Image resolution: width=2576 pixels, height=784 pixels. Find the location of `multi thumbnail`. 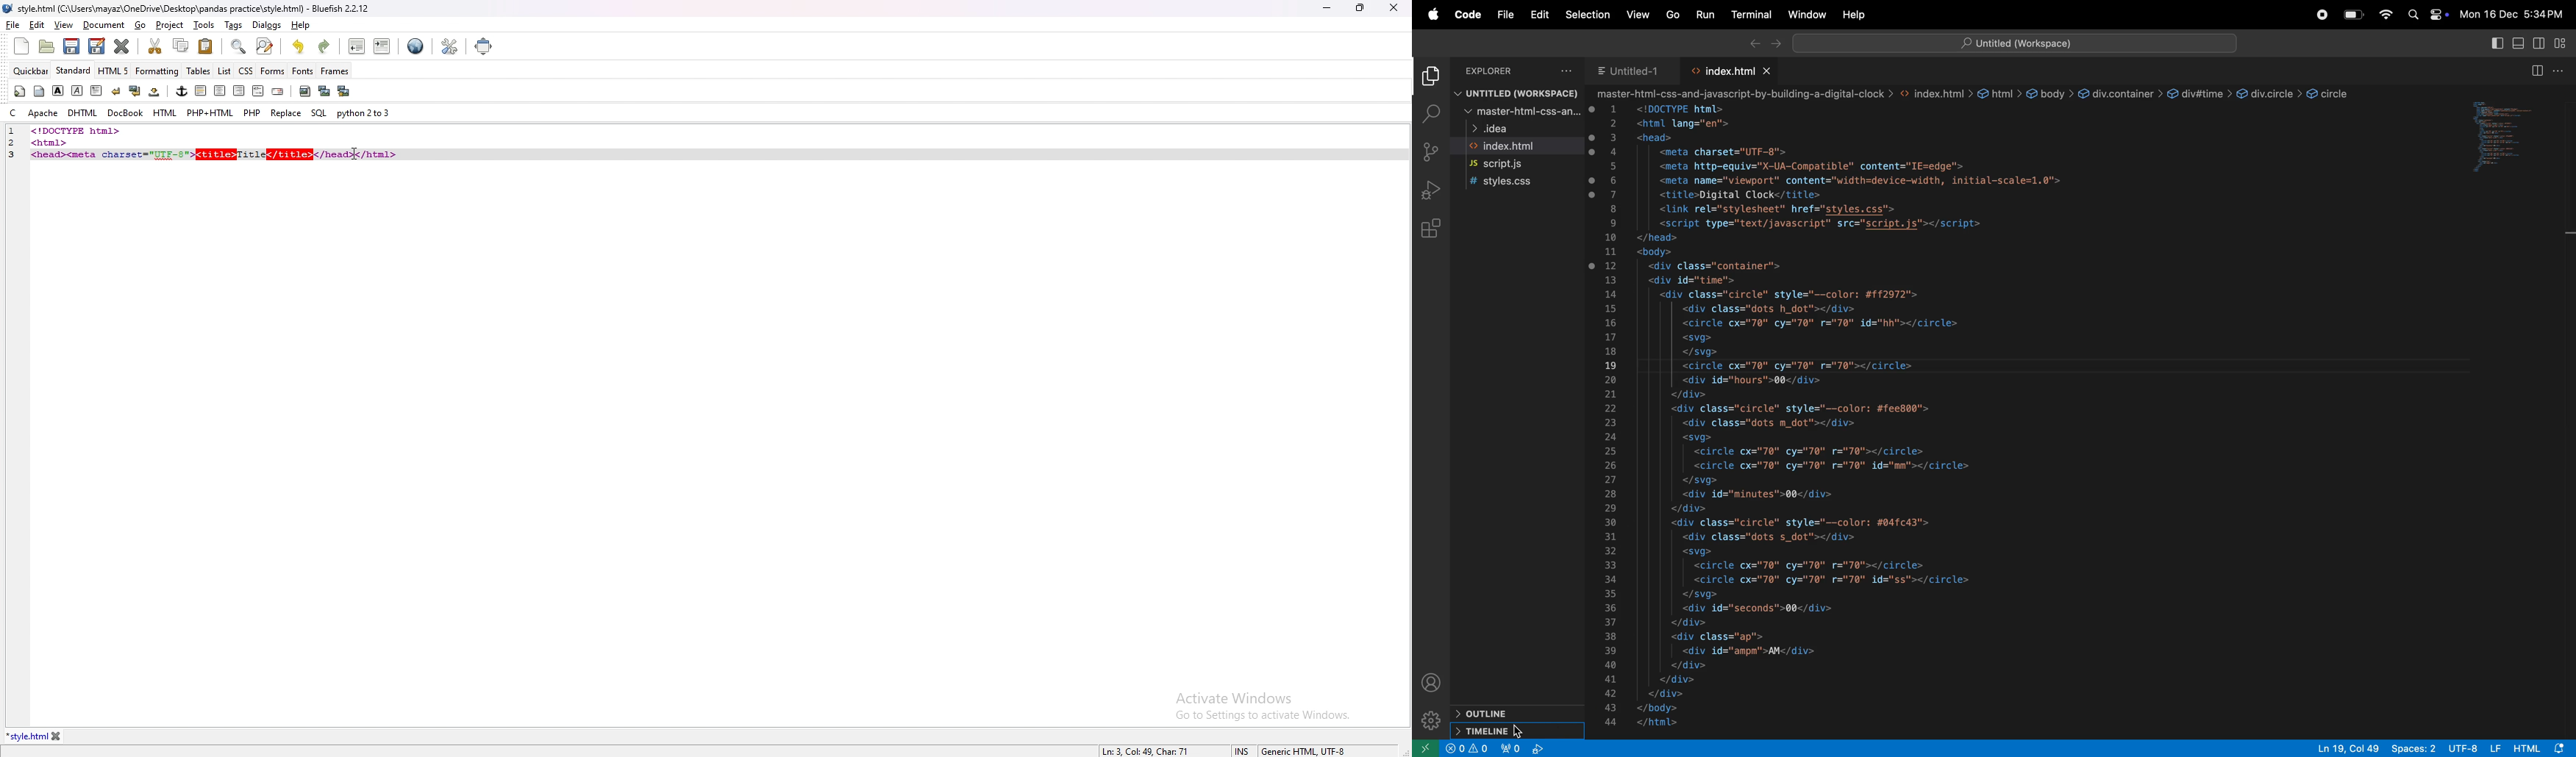

multi thumbnail is located at coordinates (343, 90).